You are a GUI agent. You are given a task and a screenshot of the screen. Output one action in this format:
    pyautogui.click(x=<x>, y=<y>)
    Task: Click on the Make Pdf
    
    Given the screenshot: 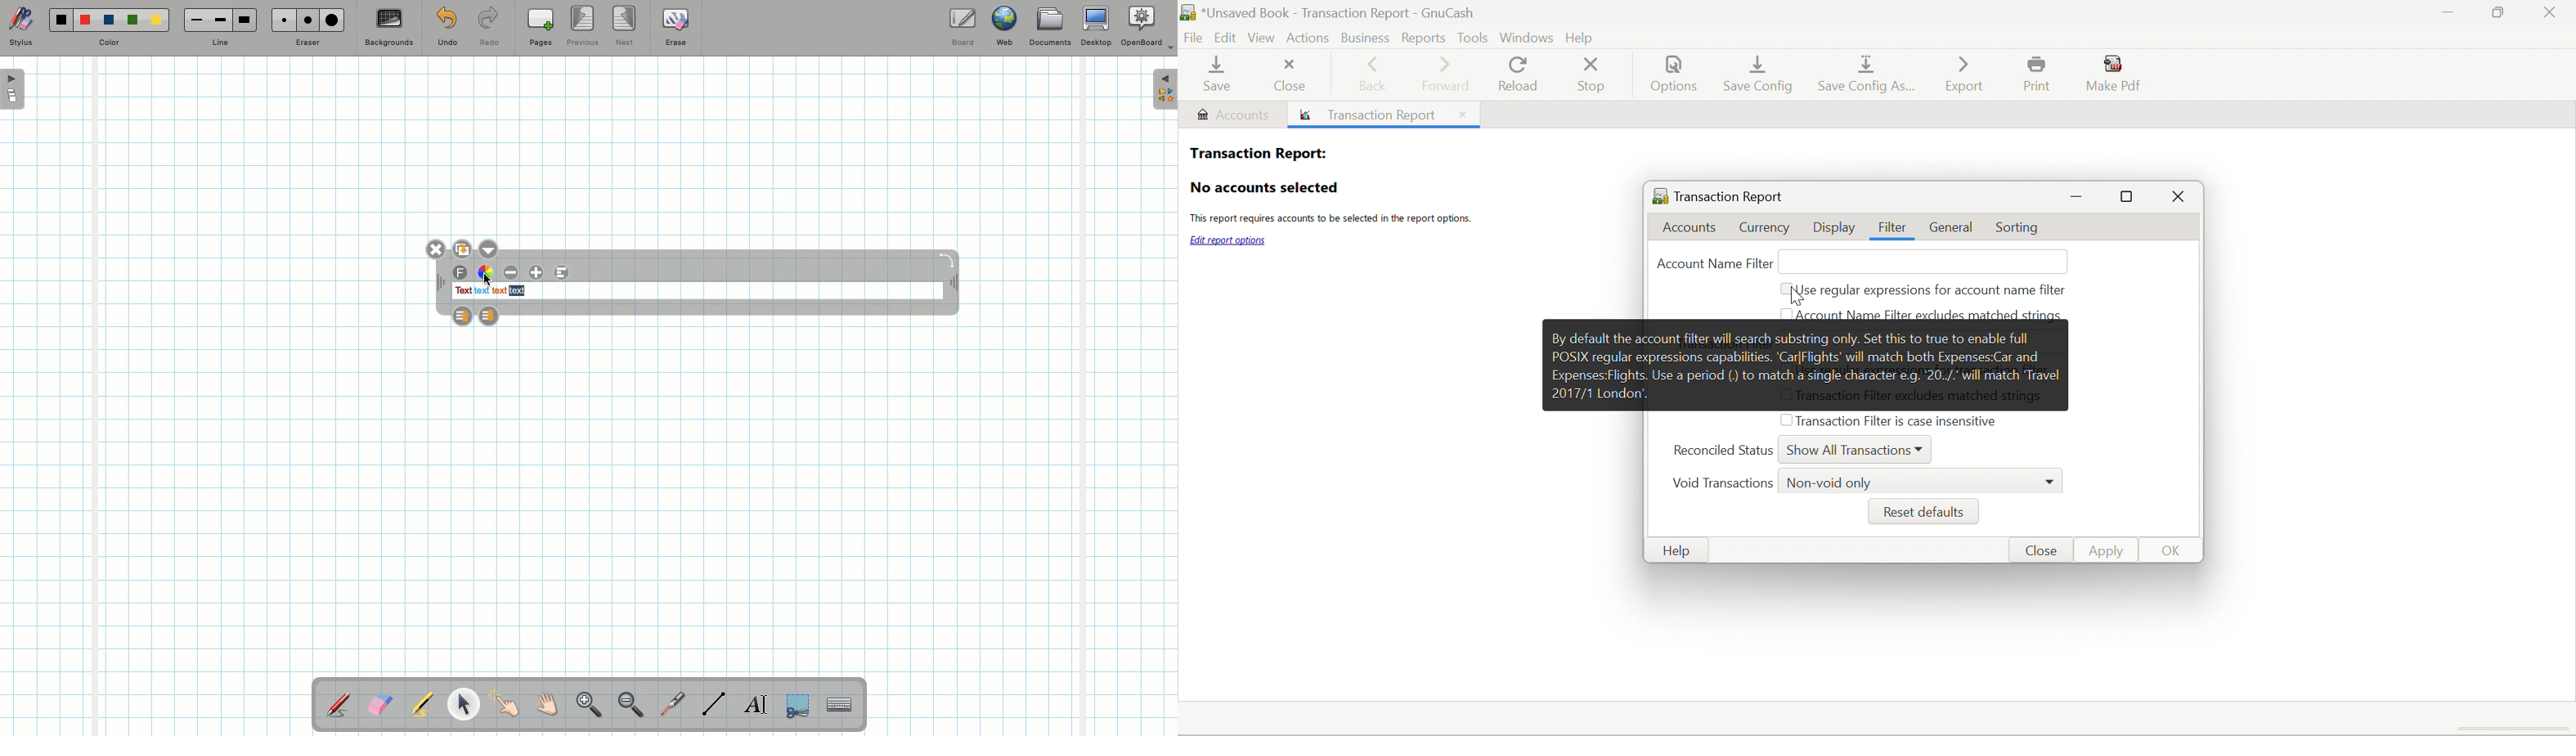 What is the action you would take?
    pyautogui.click(x=2118, y=73)
    